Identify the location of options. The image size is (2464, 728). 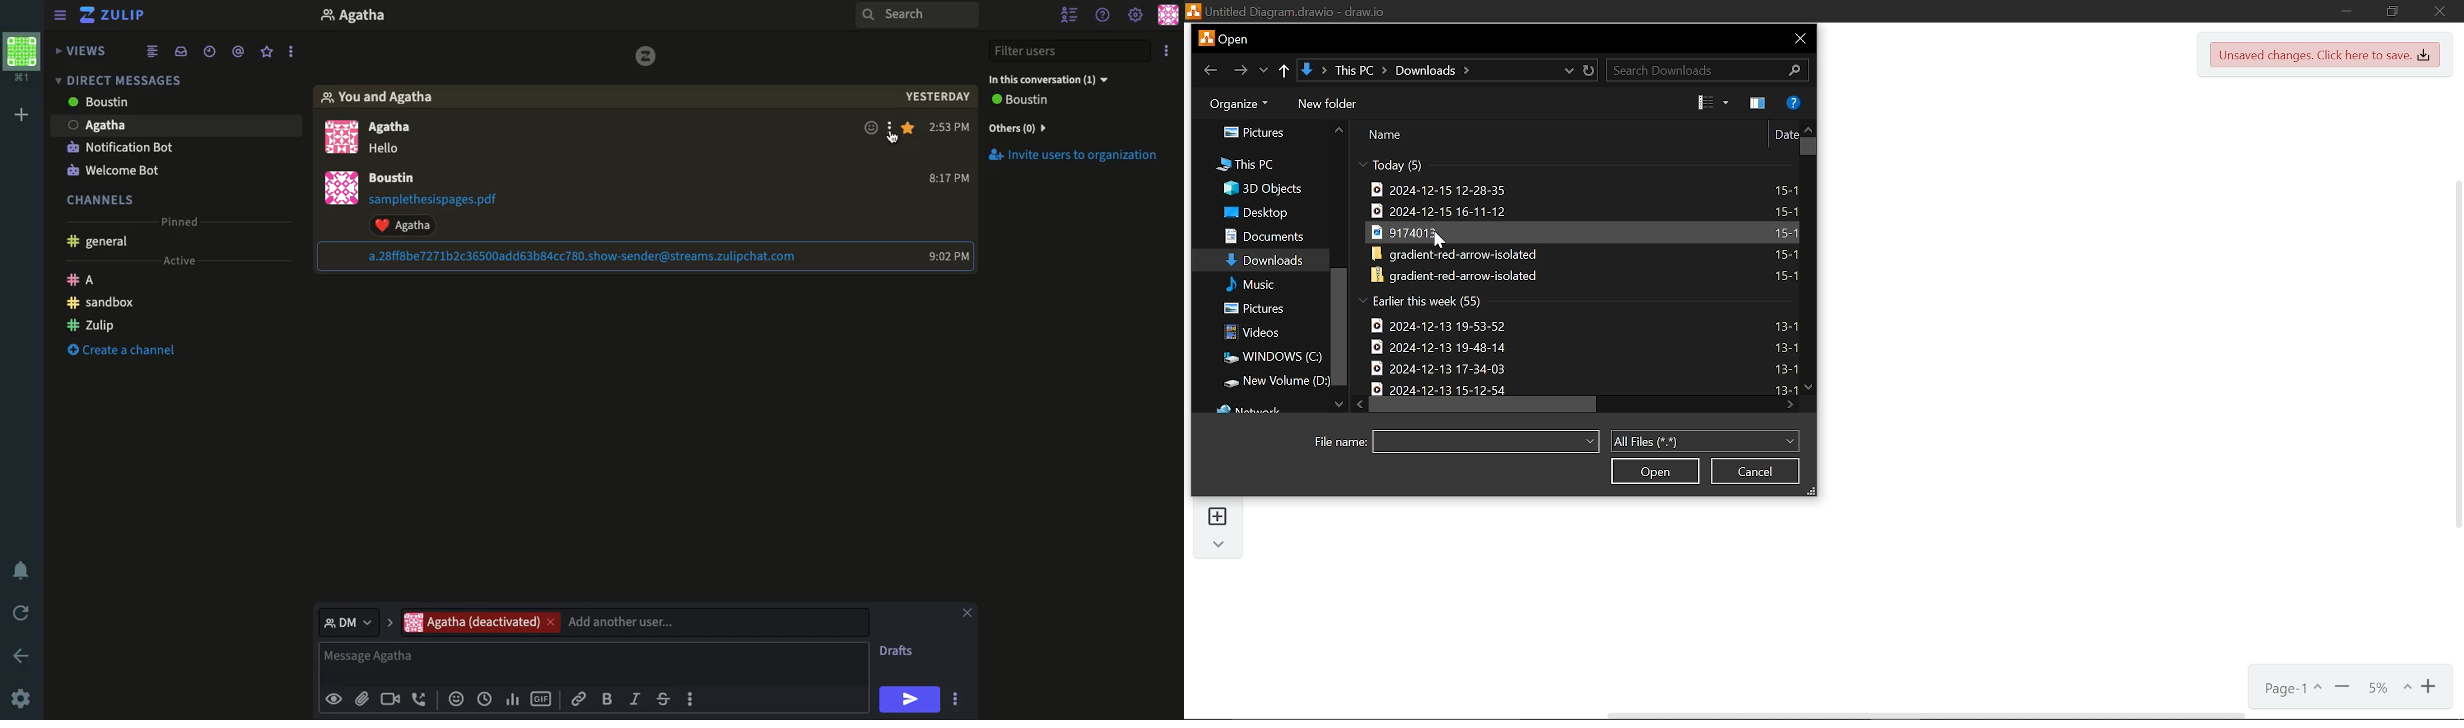
(894, 132).